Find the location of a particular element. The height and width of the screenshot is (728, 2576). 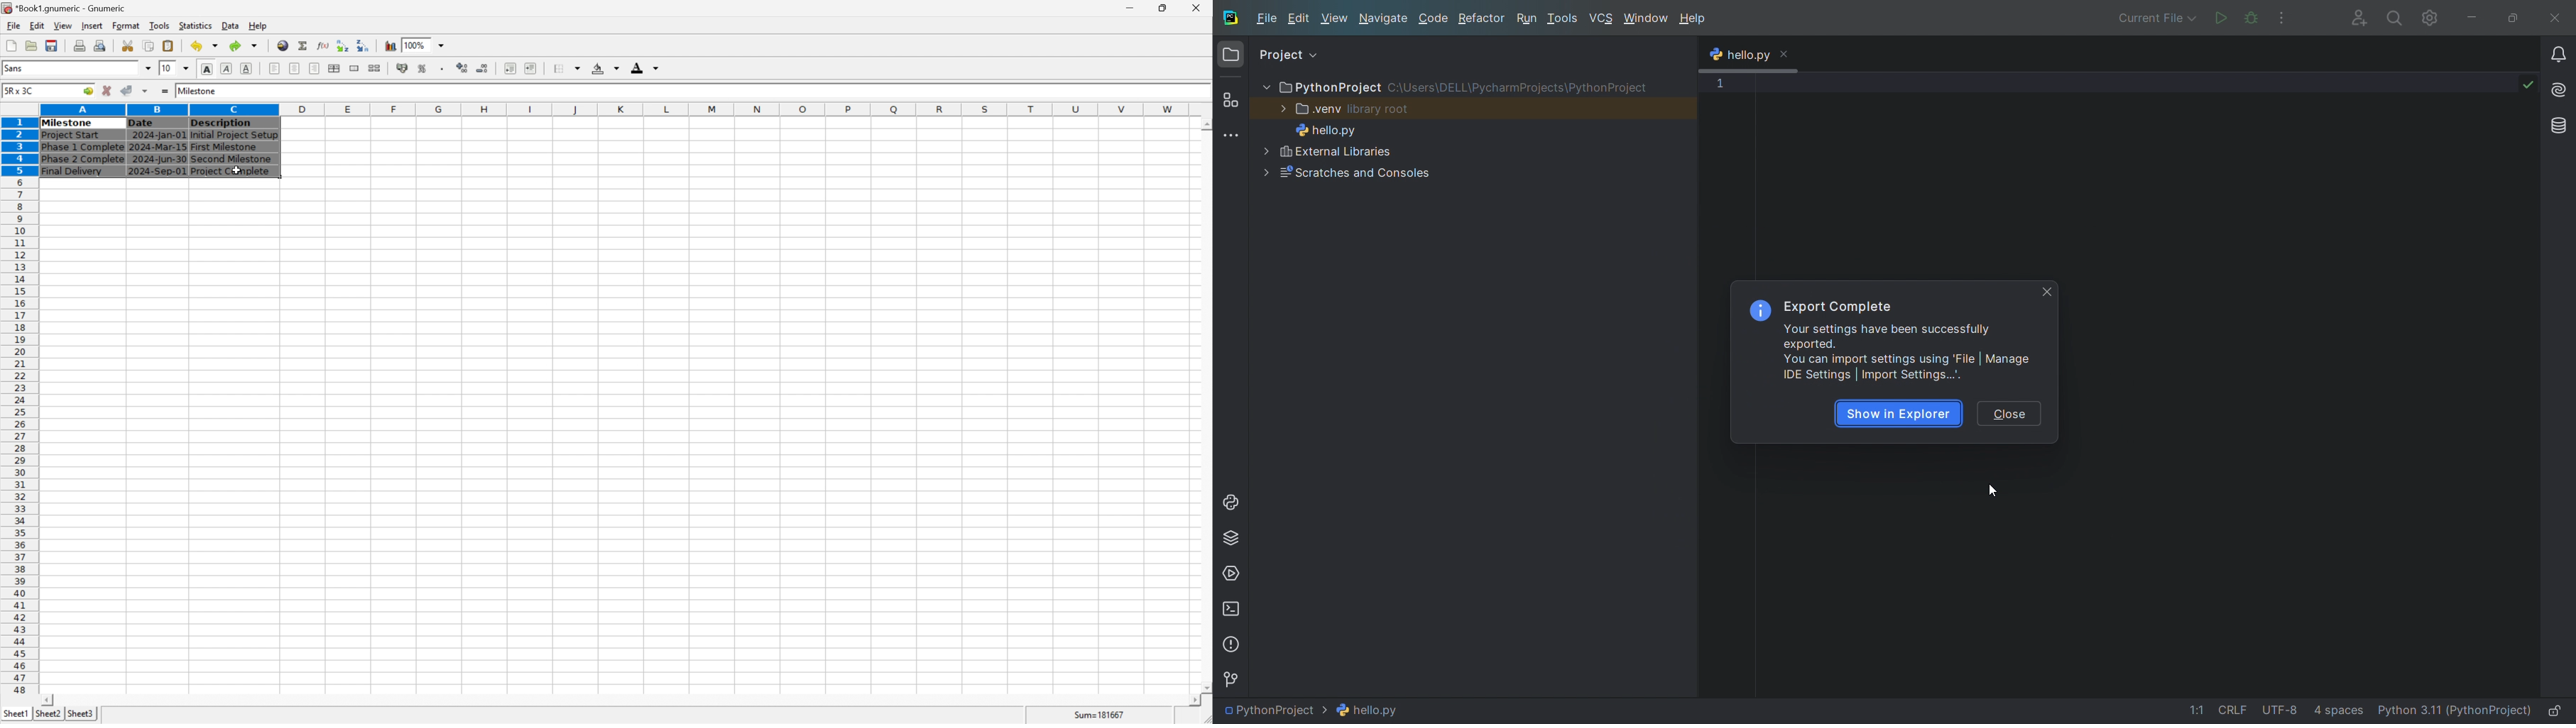

merge a range of cells is located at coordinates (355, 68).